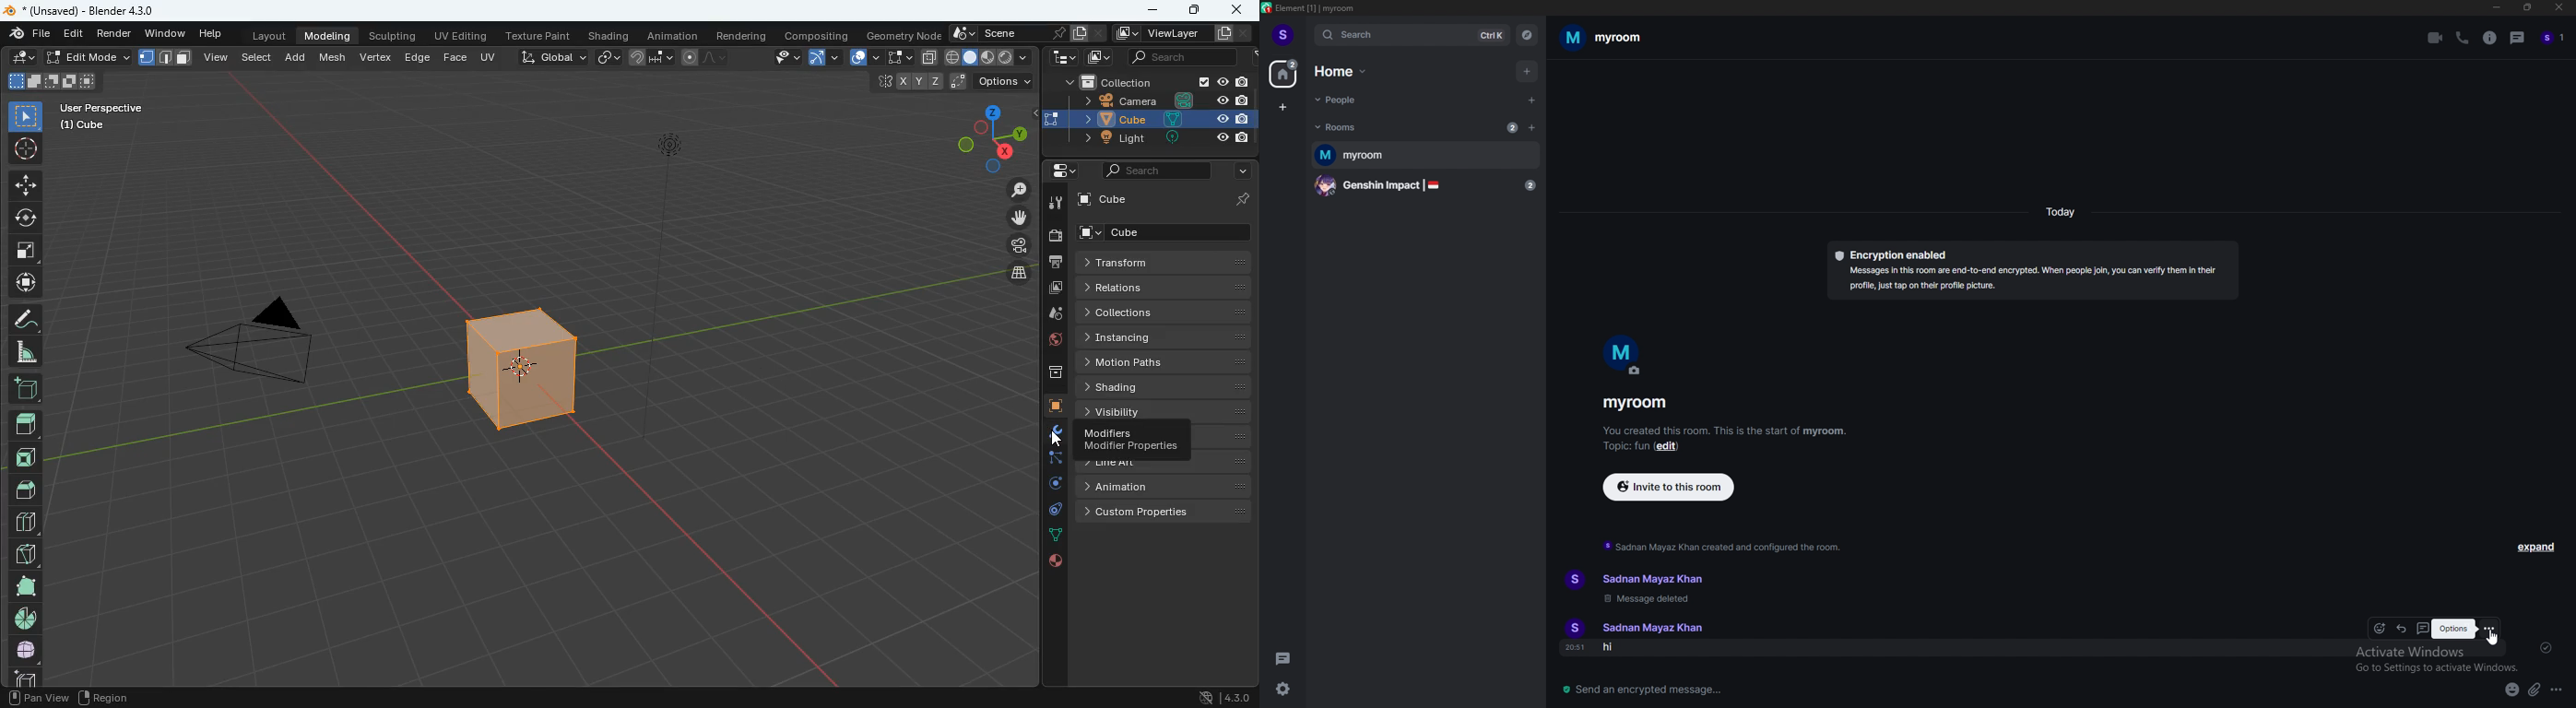 Image resolution: width=2576 pixels, height=728 pixels. I want to click on topic fun, so click(1625, 449).